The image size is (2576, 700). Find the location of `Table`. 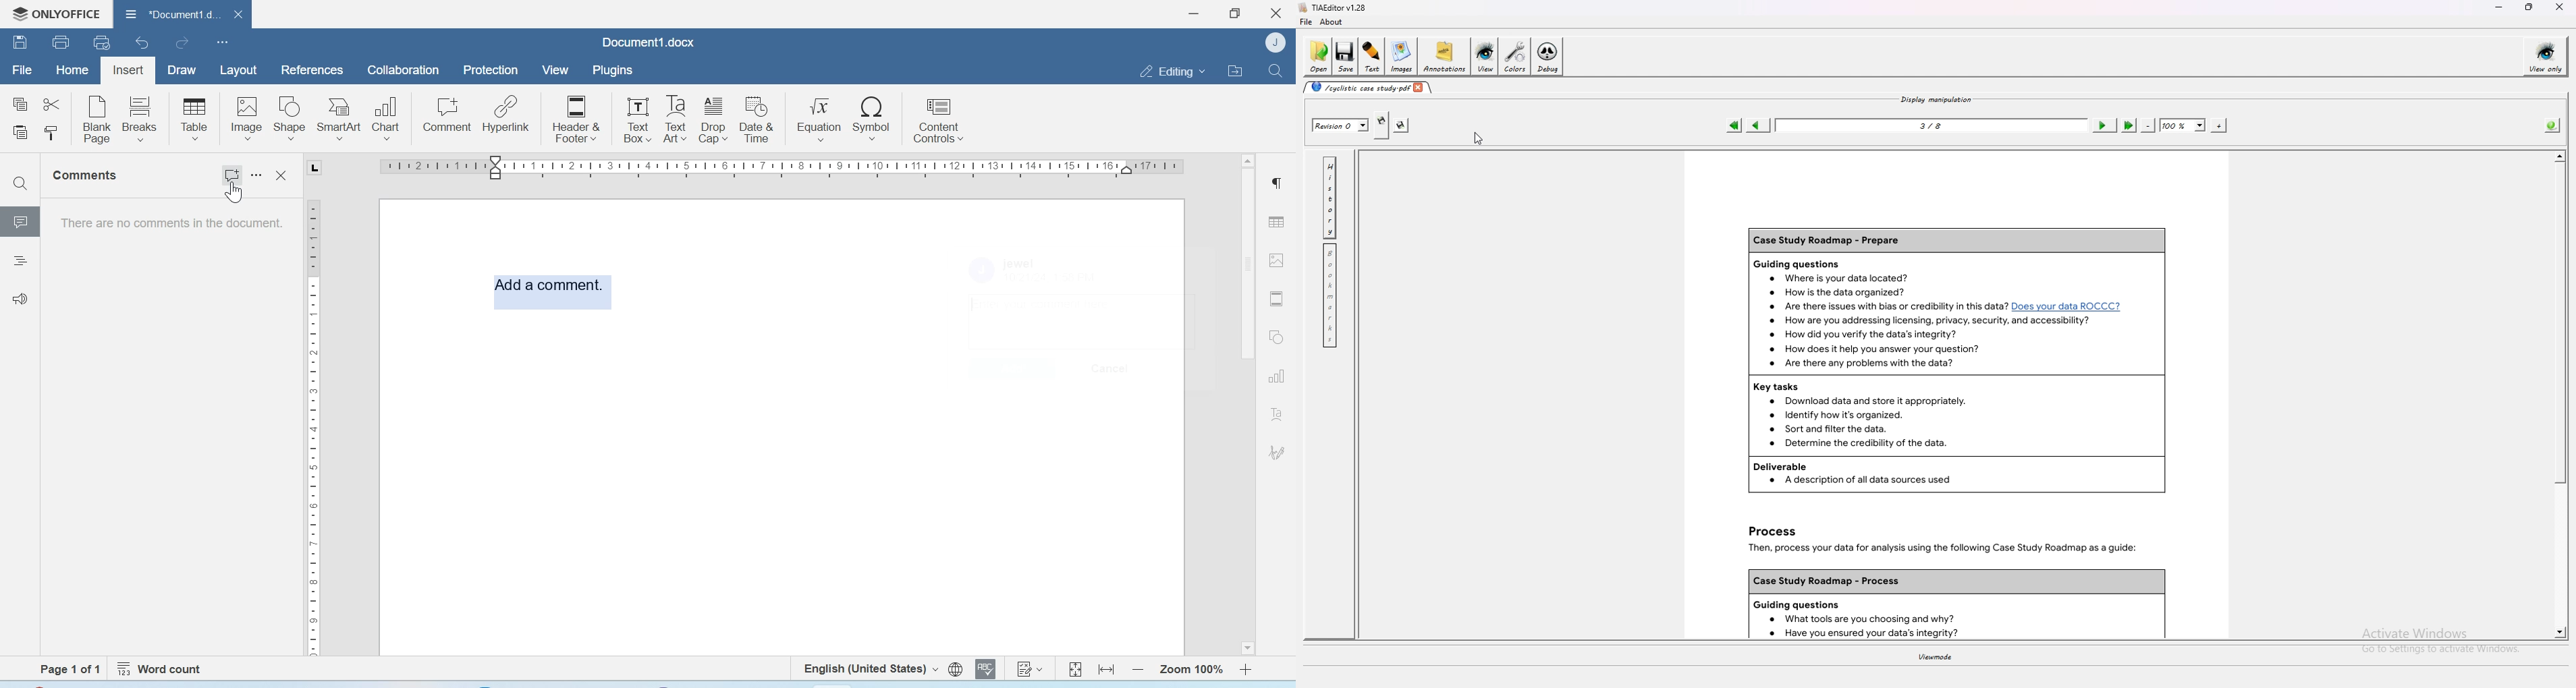

Table is located at coordinates (1276, 221).